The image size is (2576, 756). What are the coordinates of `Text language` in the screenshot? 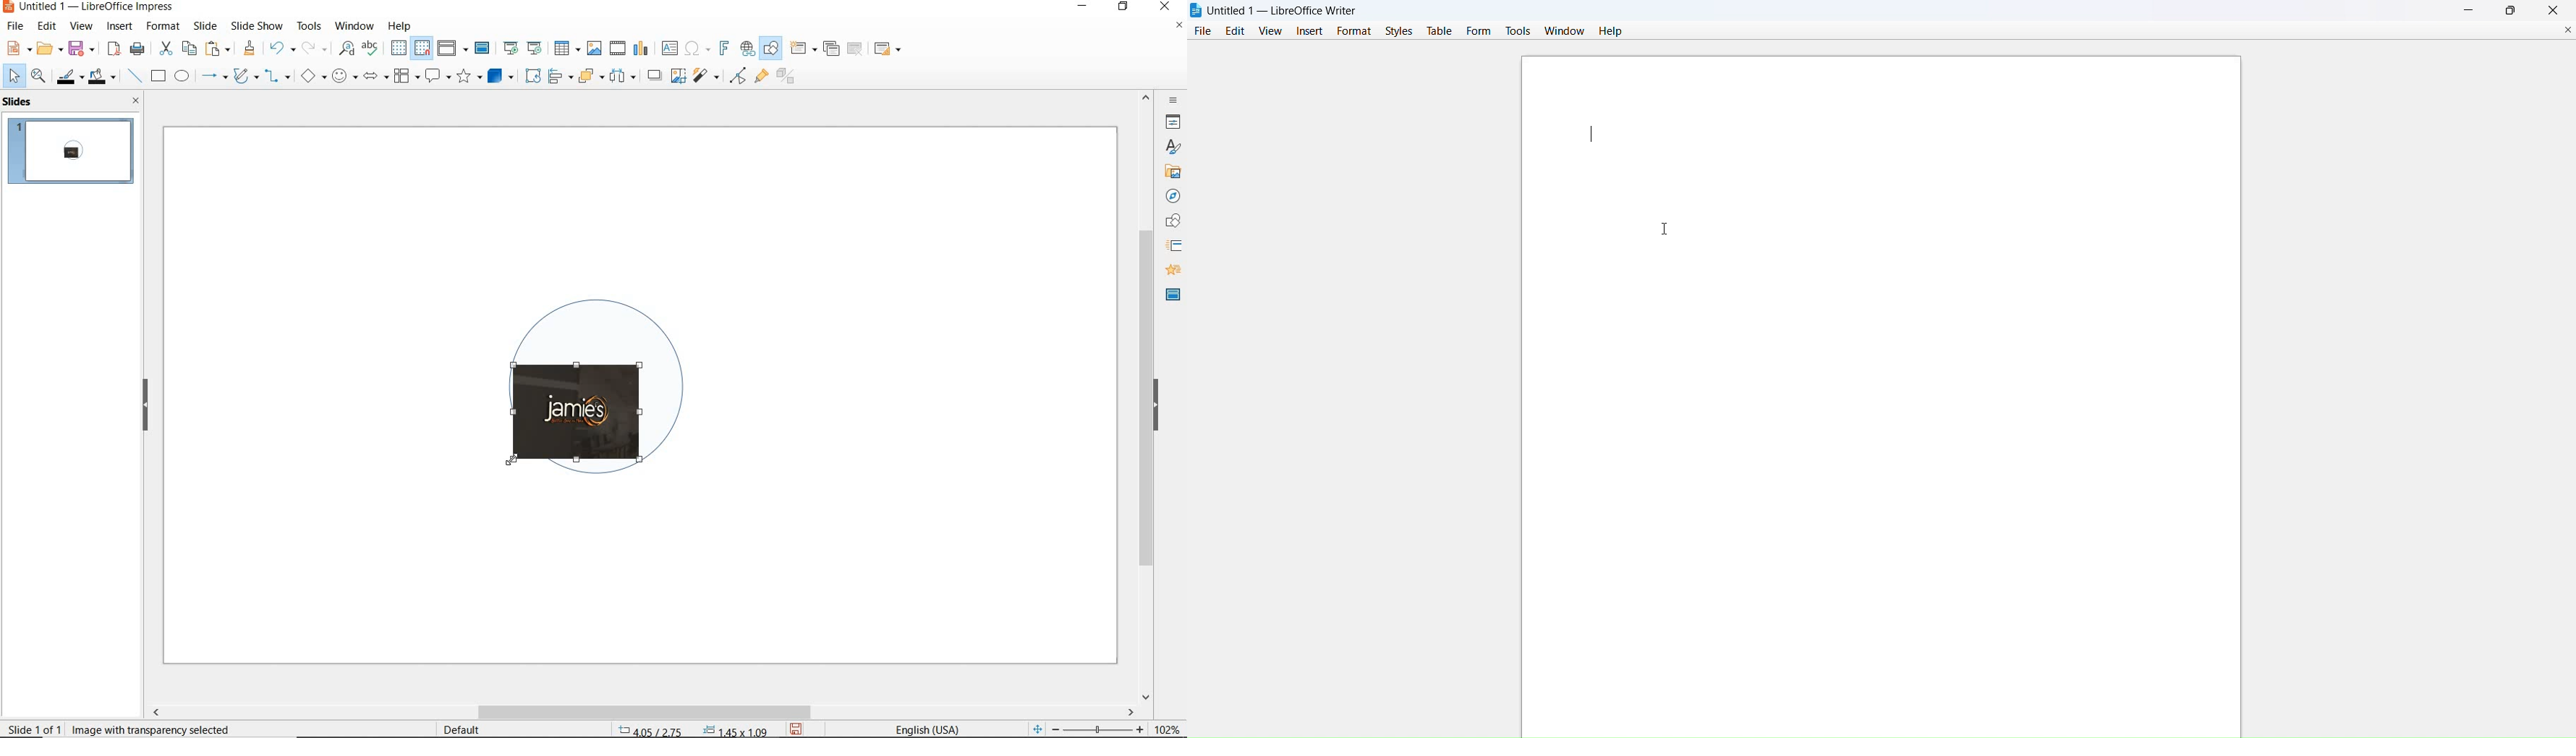 It's located at (925, 728).